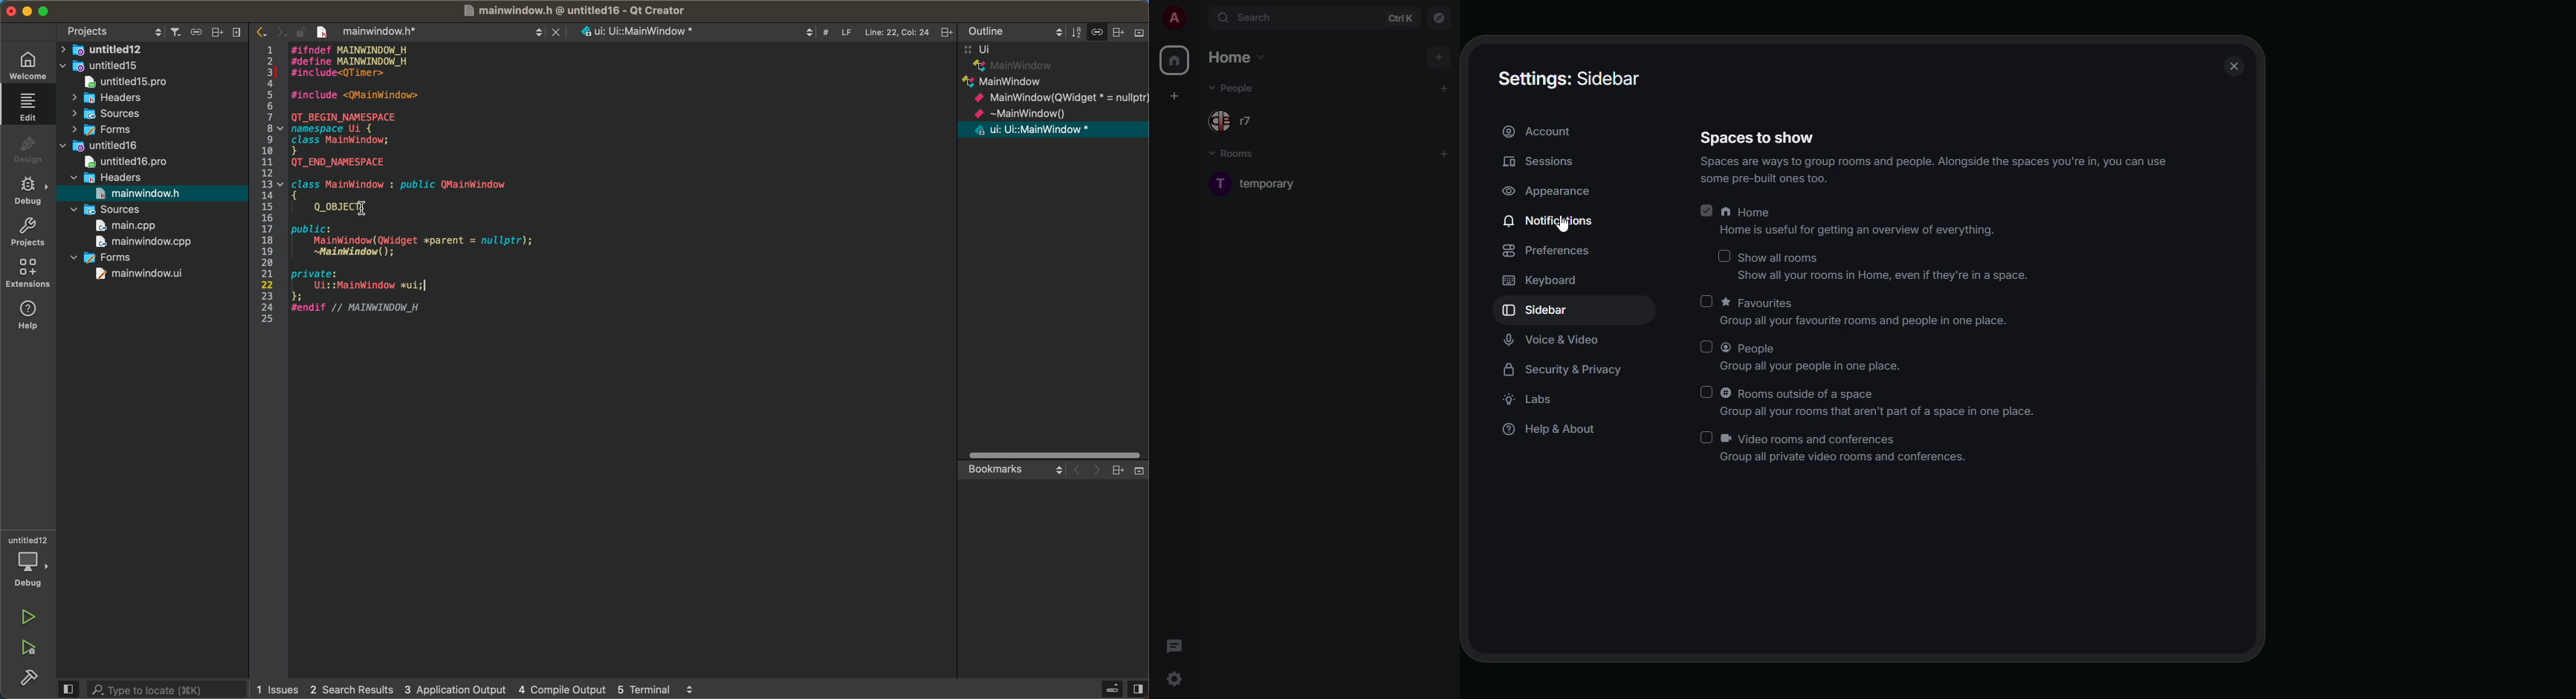 The image size is (2576, 700). I want to click on quick settings, so click(1174, 679).